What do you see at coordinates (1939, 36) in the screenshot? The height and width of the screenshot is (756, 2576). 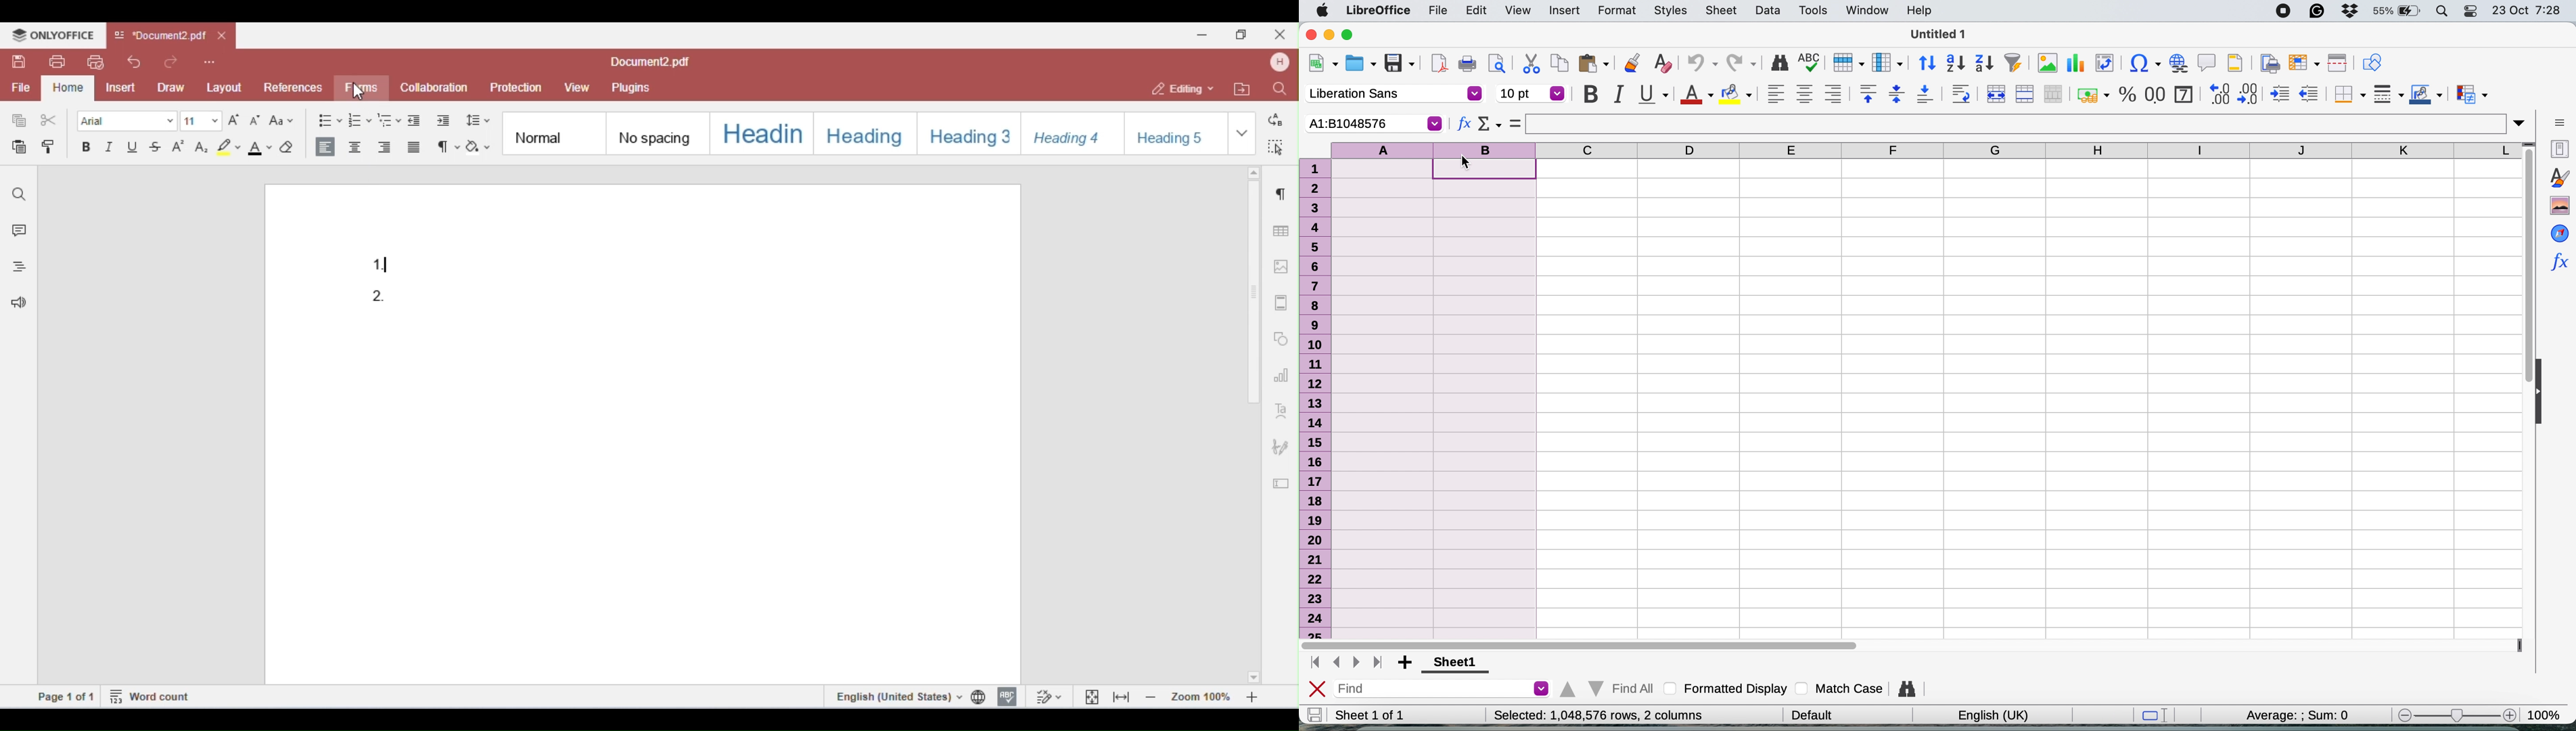 I see `untitled 1` at bounding box center [1939, 36].